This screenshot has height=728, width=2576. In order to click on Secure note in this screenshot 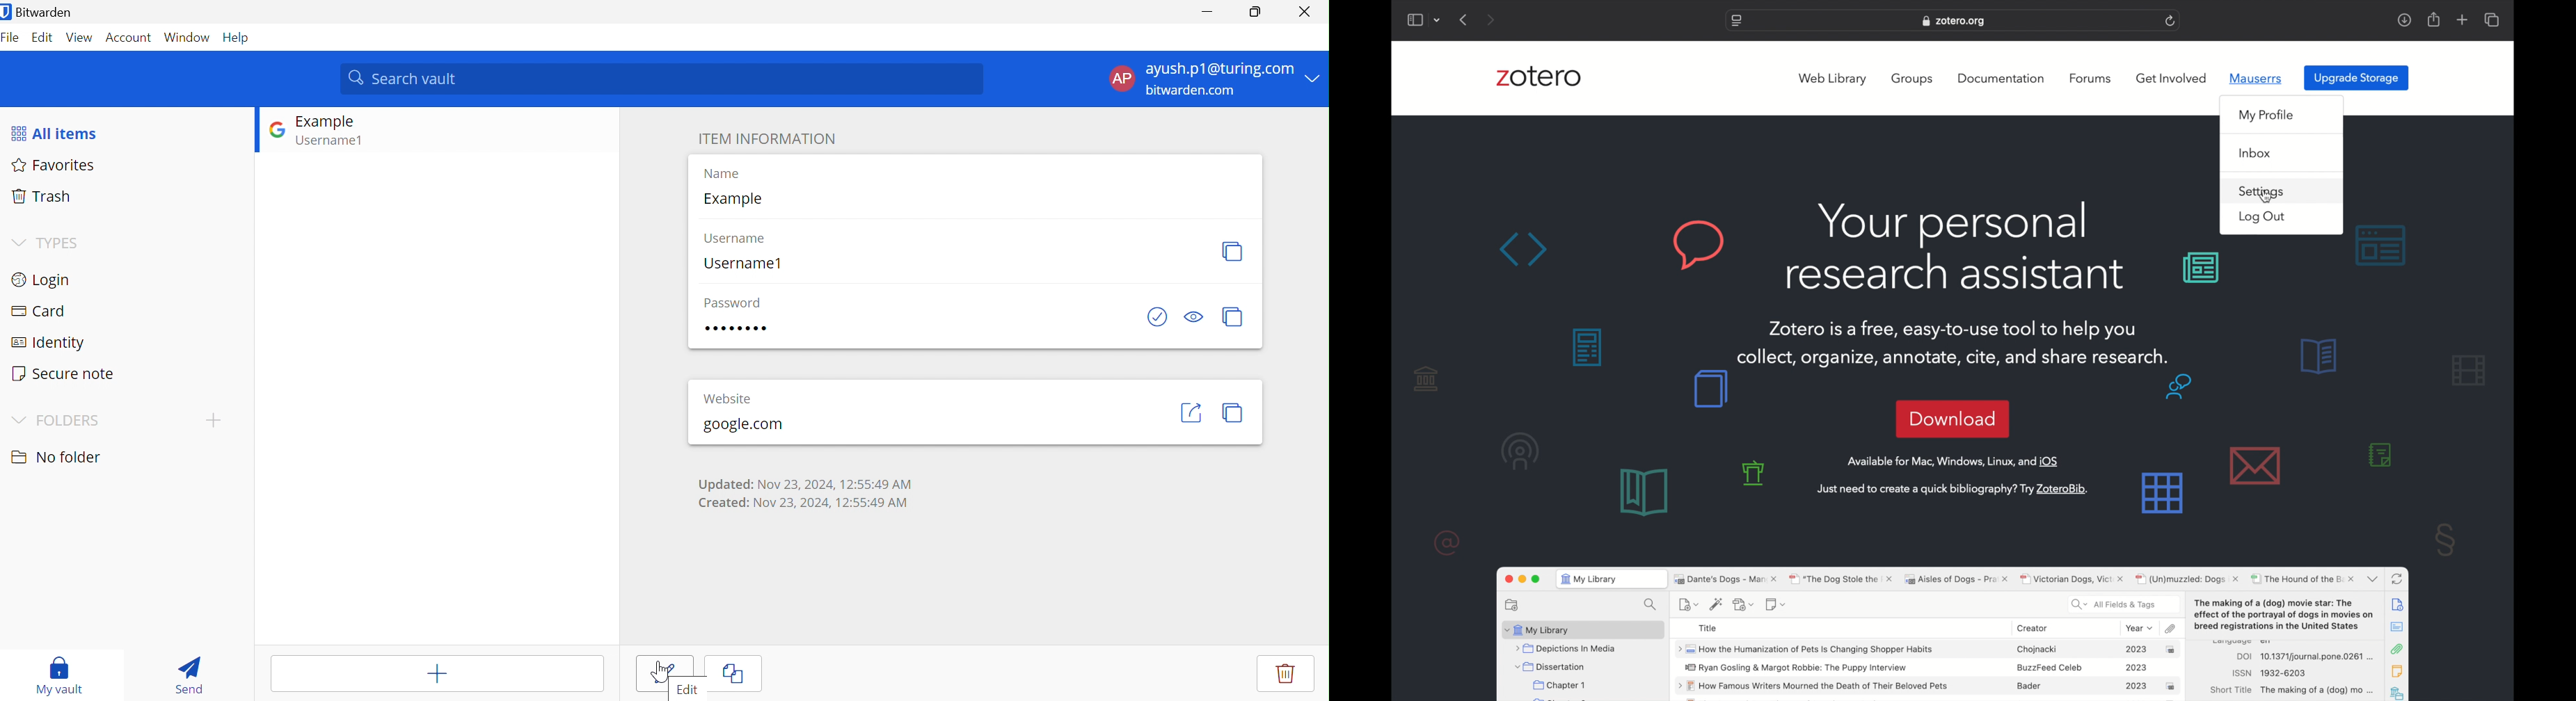, I will do `click(64, 373)`.